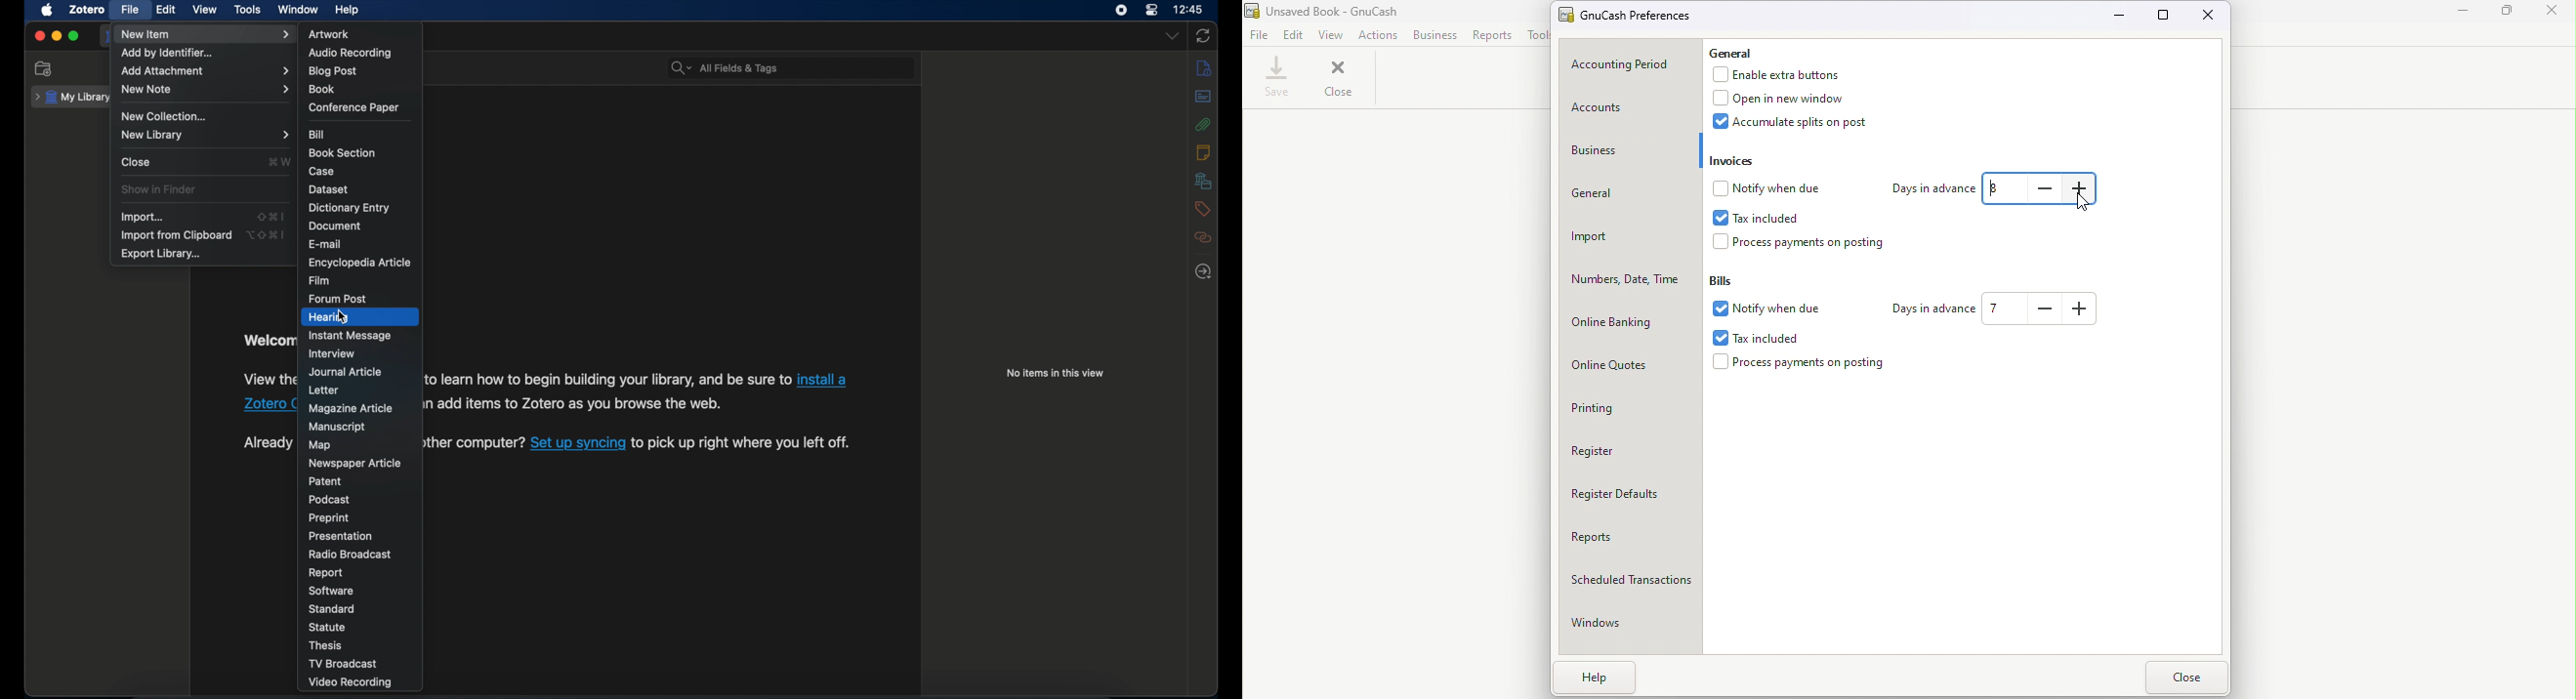 This screenshot has height=700, width=2576. What do you see at coordinates (265, 234) in the screenshot?
I see `shortcut` at bounding box center [265, 234].